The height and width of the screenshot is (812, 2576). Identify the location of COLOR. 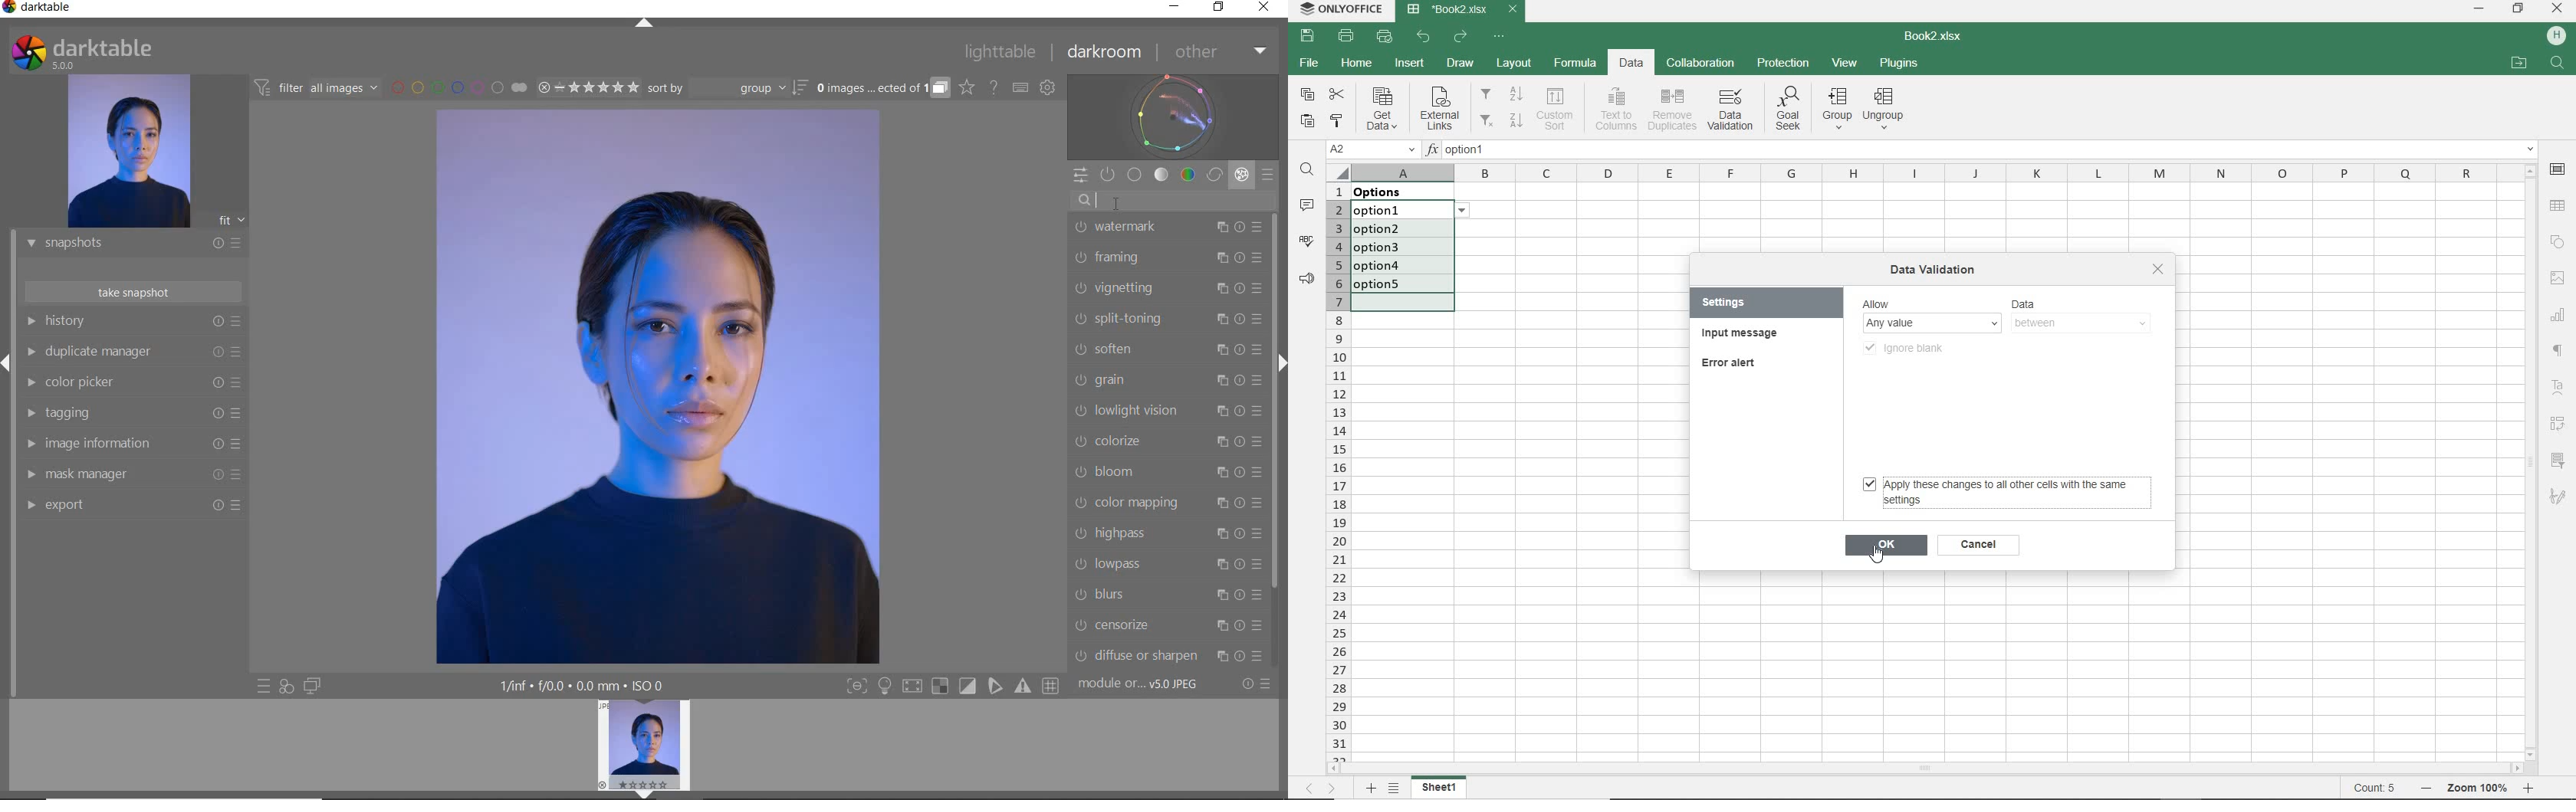
(1188, 174).